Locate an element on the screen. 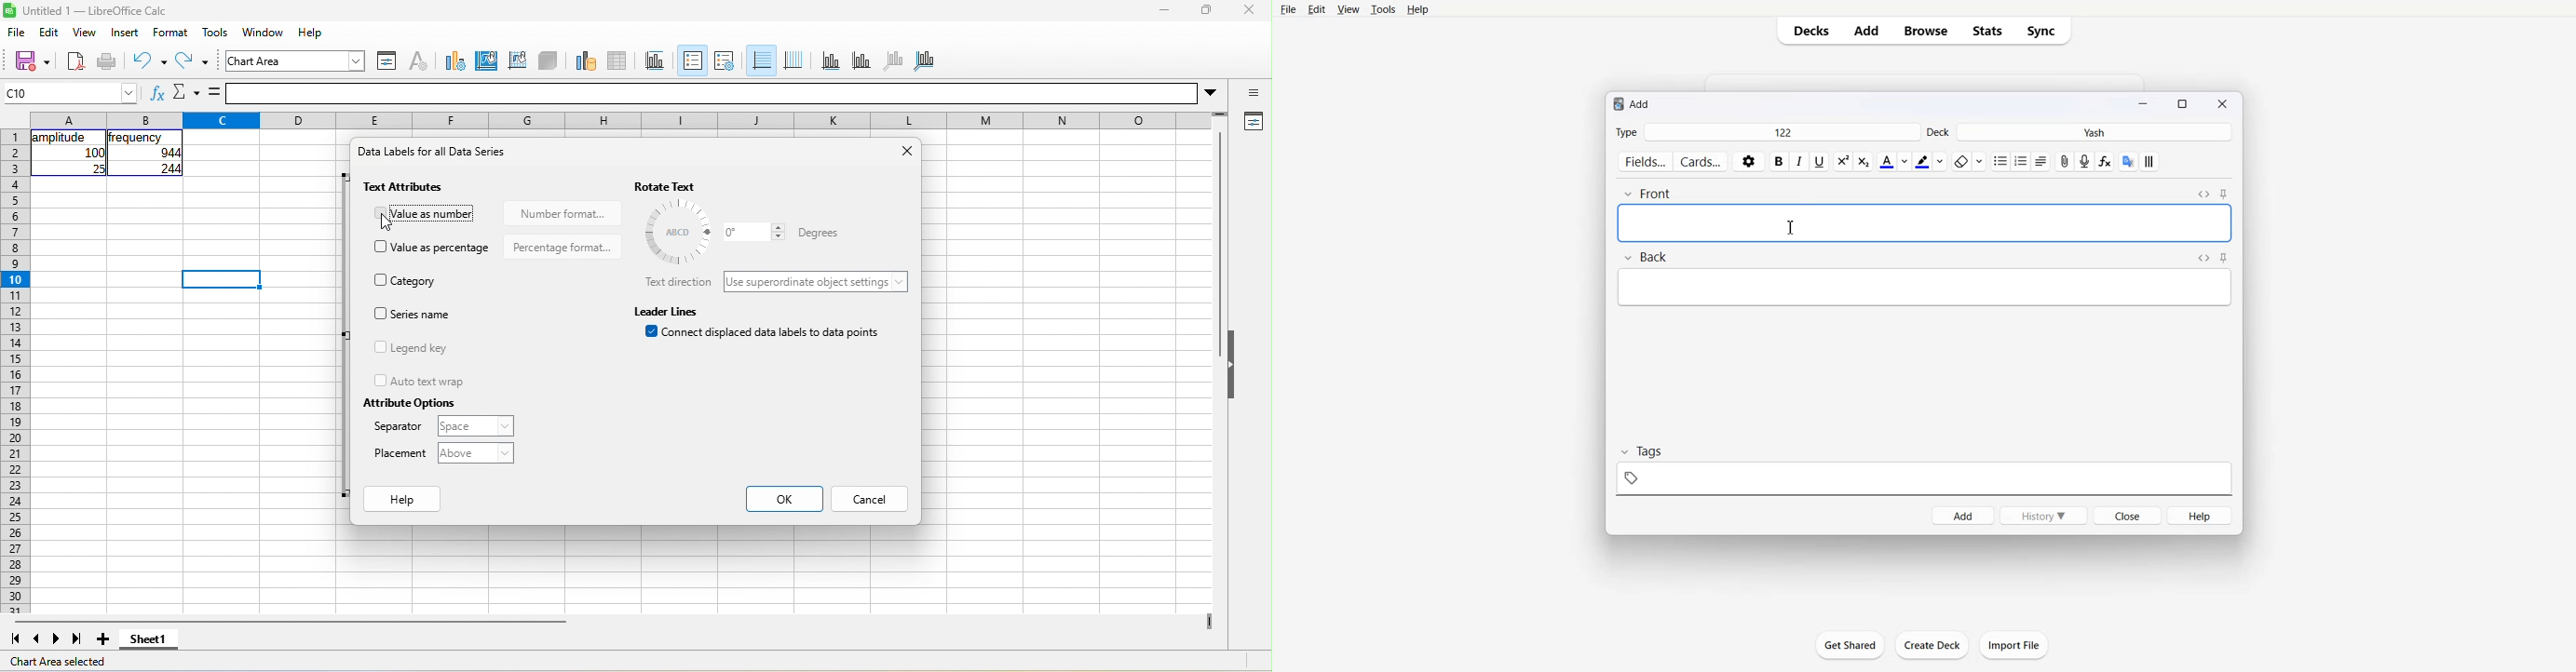 The width and height of the screenshot is (2576, 672). degrees is located at coordinates (816, 235).